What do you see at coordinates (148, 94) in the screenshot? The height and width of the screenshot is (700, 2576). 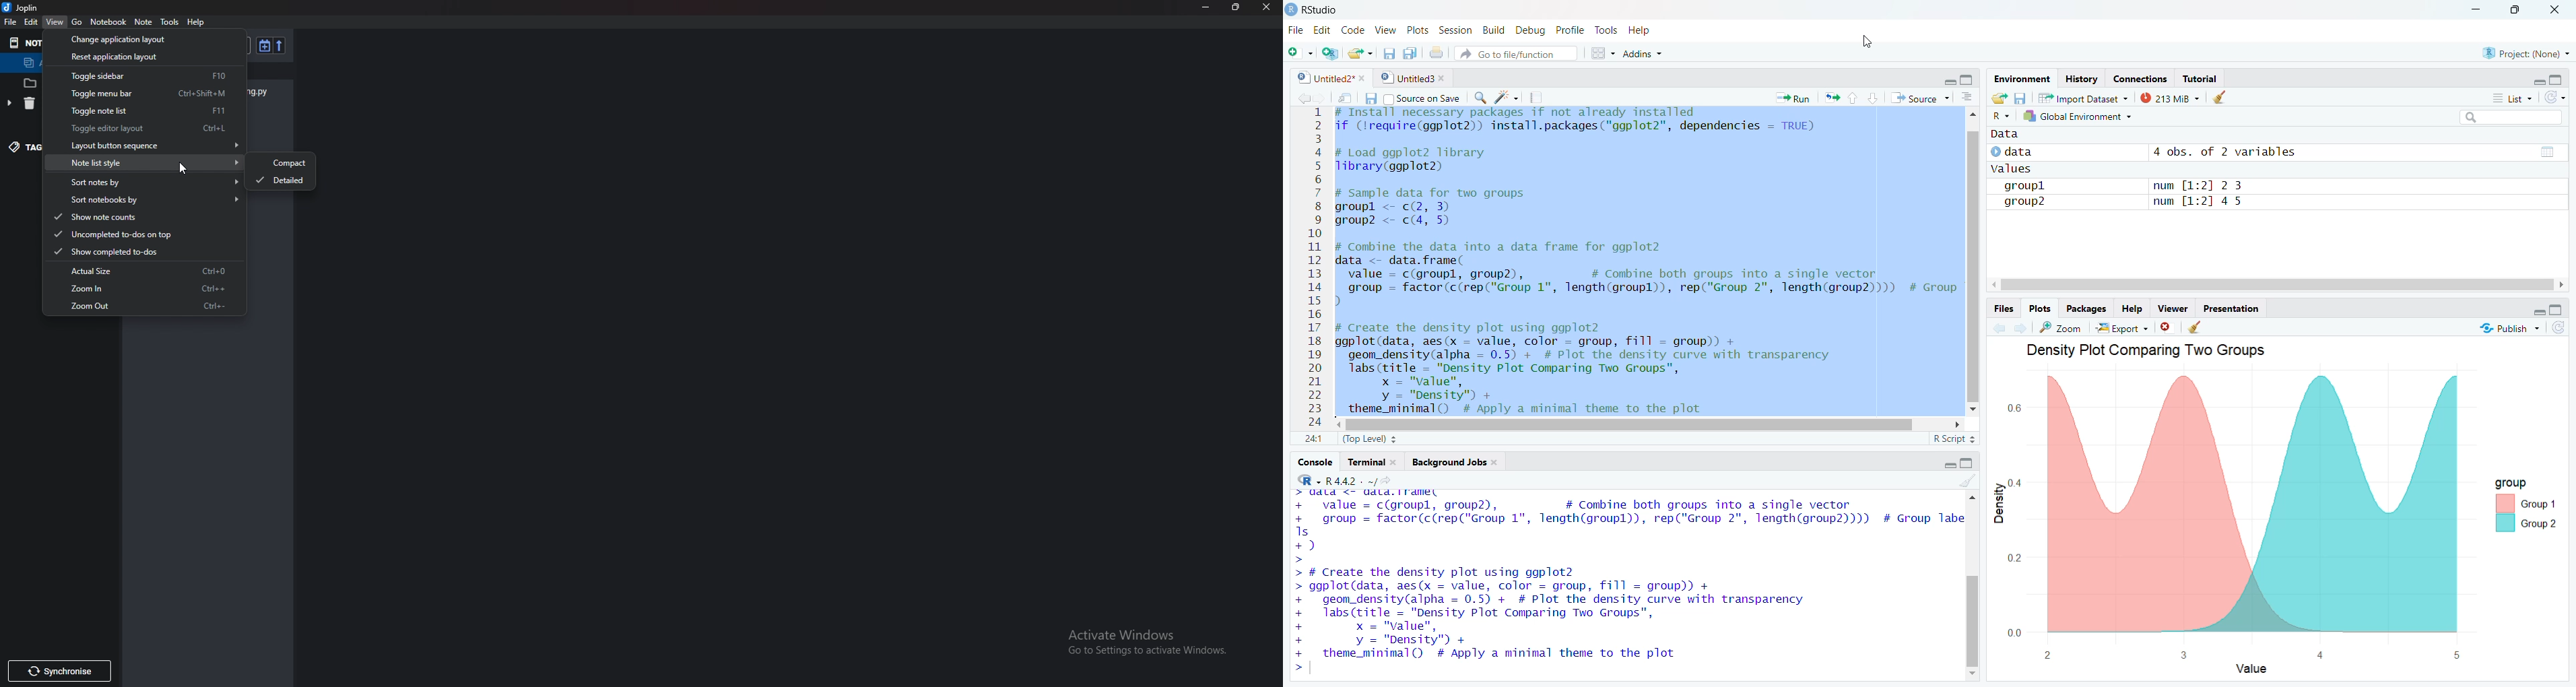 I see `Toggle menu bar` at bounding box center [148, 94].